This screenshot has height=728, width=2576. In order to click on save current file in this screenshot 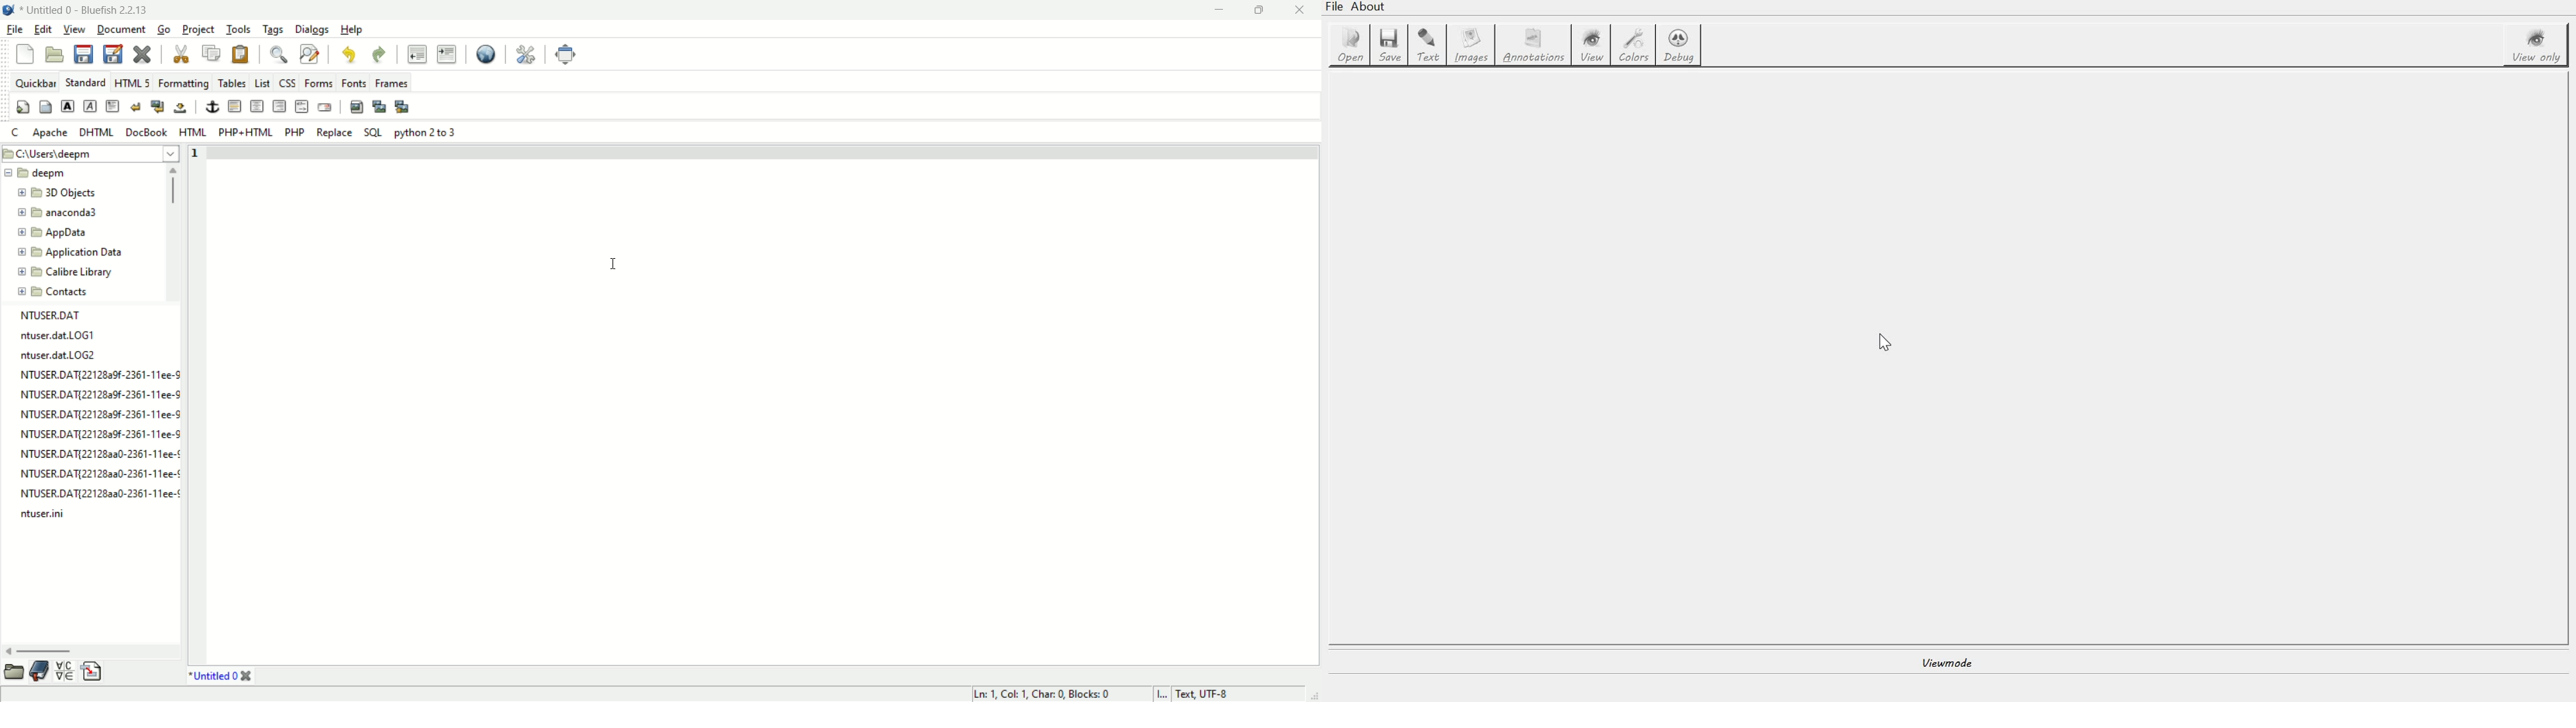, I will do `click(84, 53)`.